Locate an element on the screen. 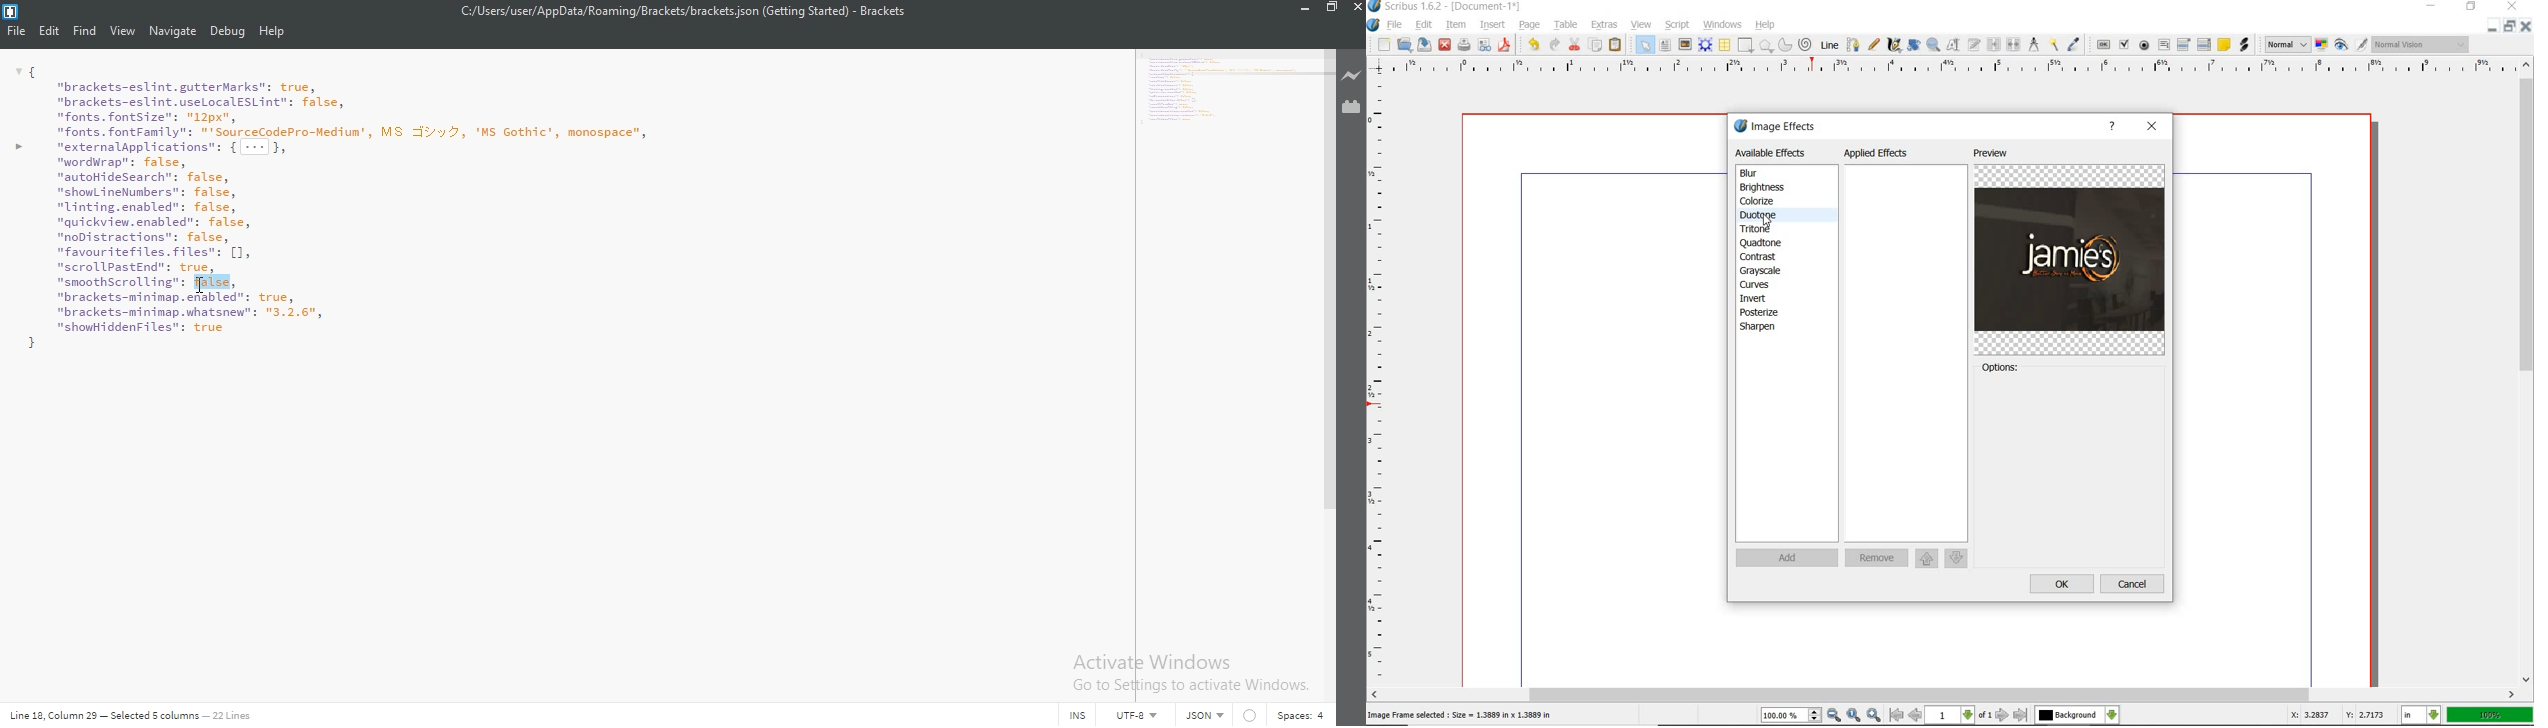 This screenshot has width=2548, height=728. ARC is located at coordinates (1785, 45).